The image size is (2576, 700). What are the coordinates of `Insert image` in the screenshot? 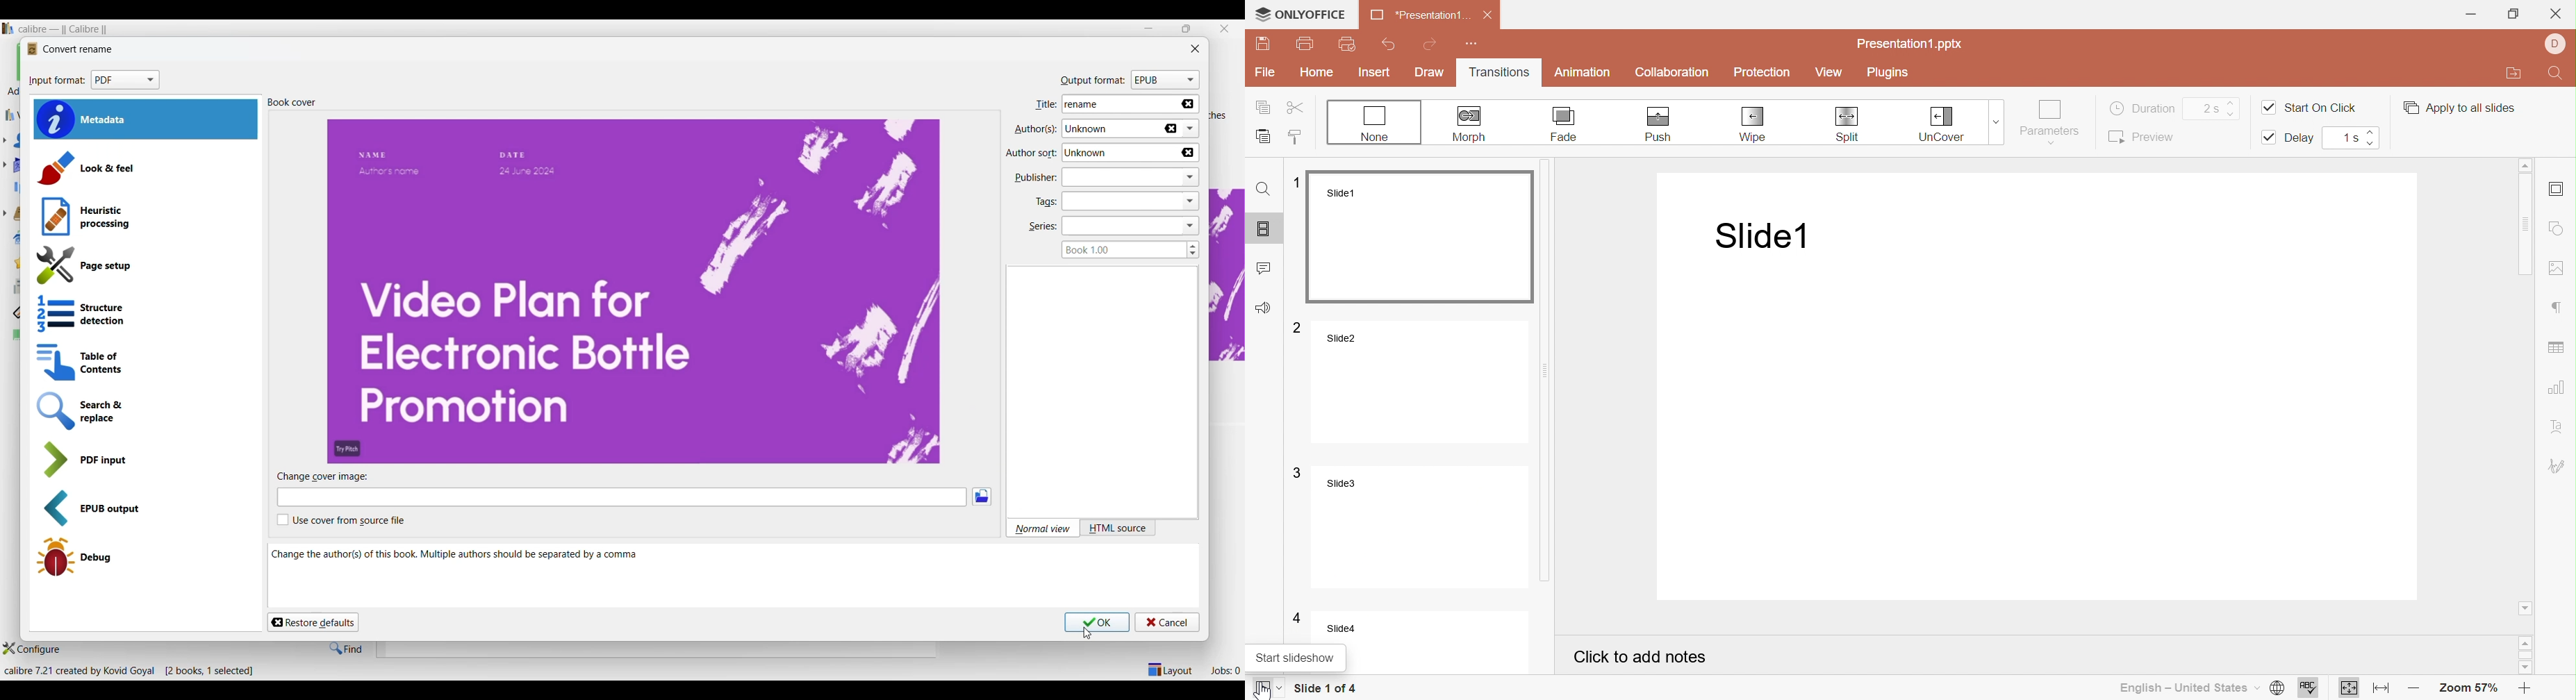 It's located at (2559, 269).